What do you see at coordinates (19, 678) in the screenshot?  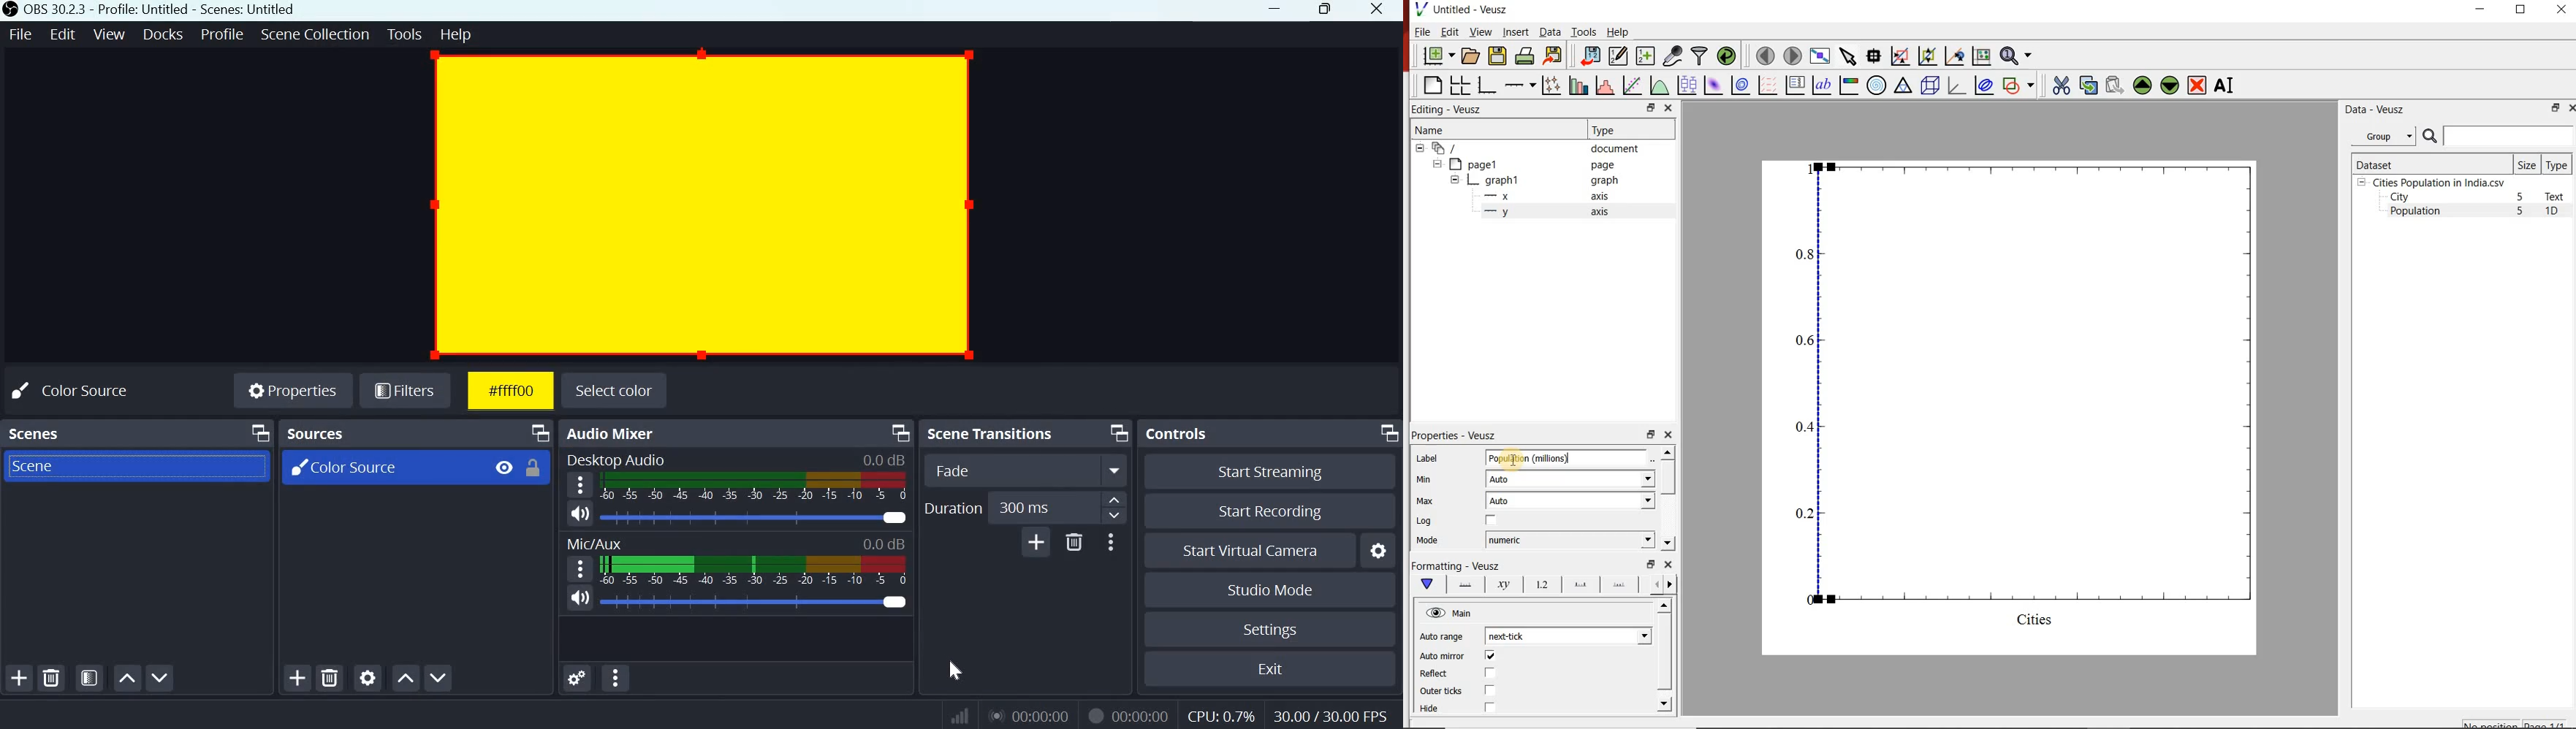 I see `add scene` at bounding box center [19, 678].